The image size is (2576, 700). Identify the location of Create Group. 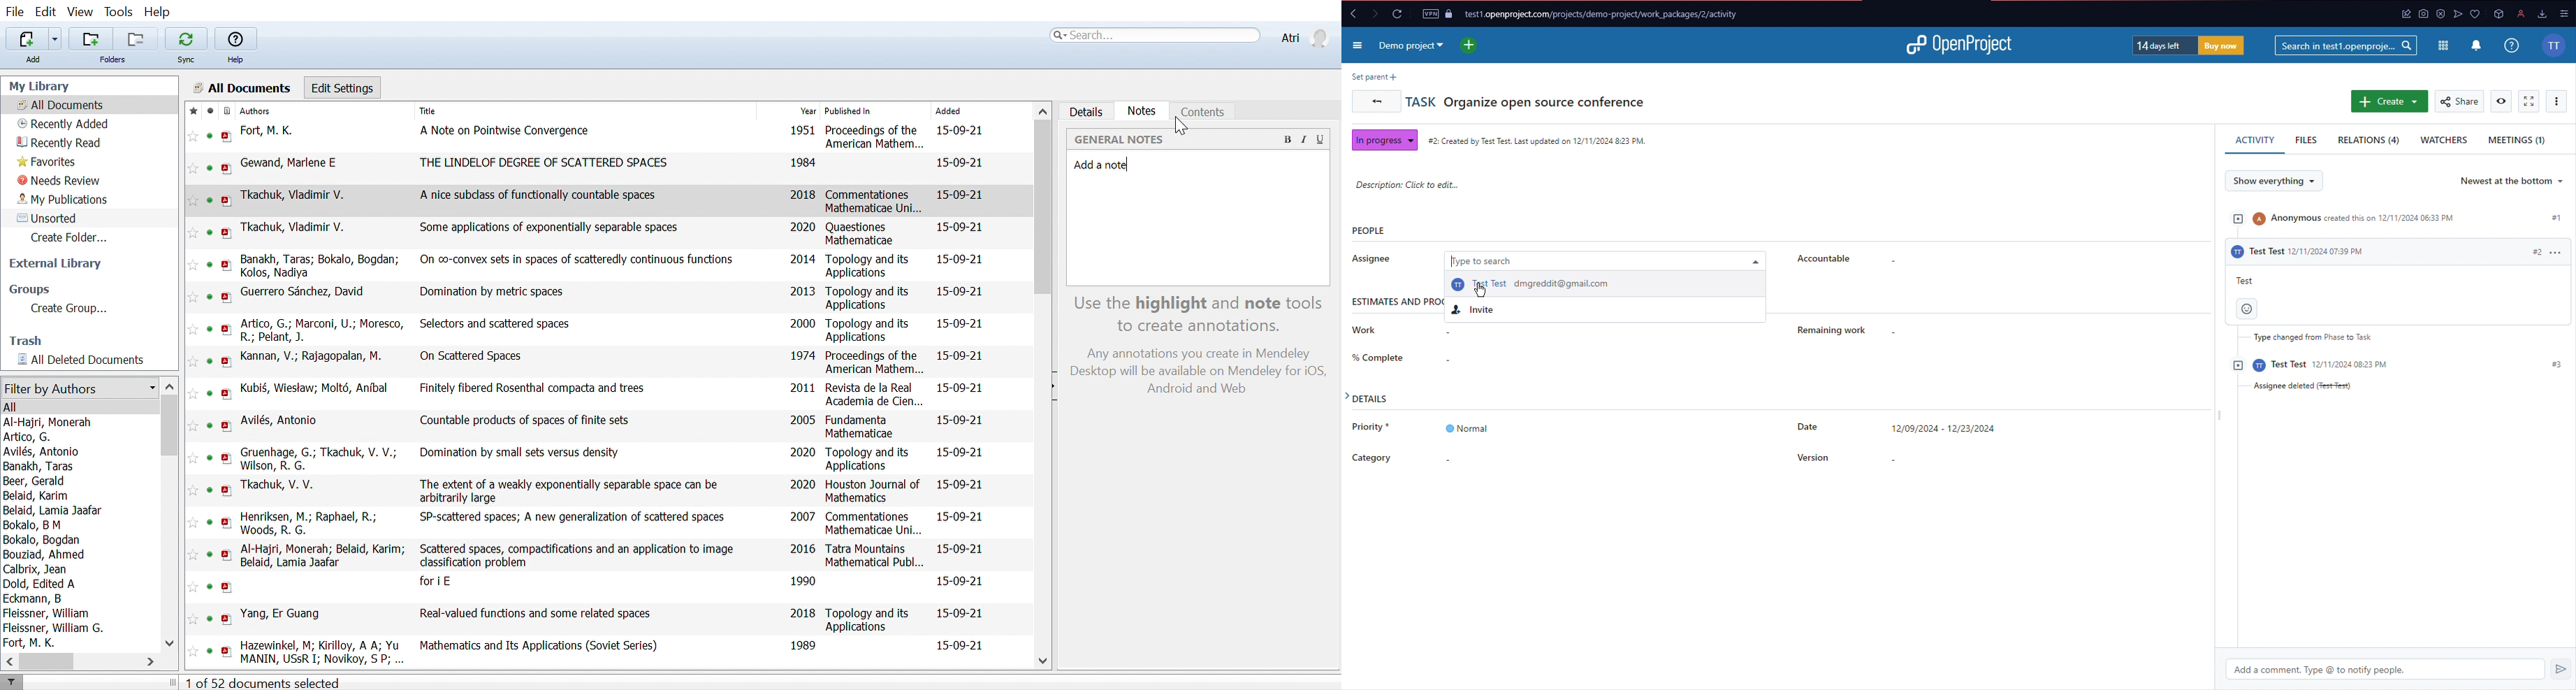
(81, 309).